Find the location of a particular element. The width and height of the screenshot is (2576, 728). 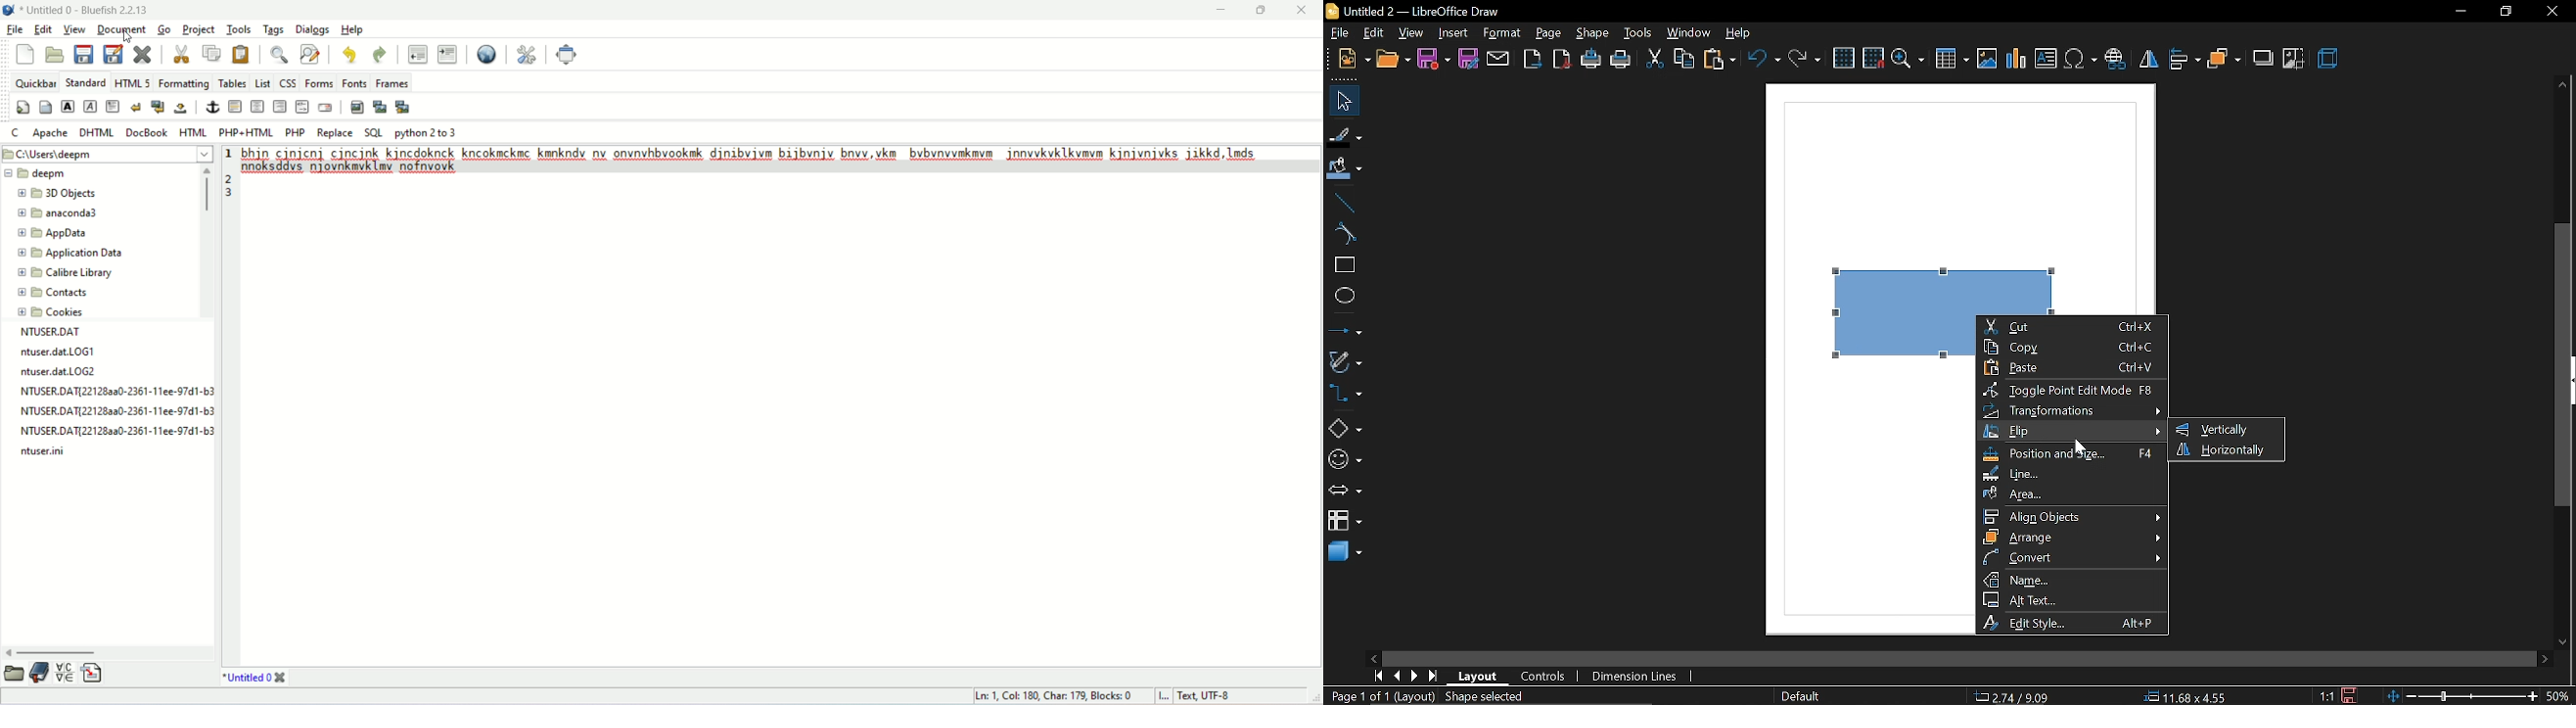

edit style is located at coordinates (2075, 622).